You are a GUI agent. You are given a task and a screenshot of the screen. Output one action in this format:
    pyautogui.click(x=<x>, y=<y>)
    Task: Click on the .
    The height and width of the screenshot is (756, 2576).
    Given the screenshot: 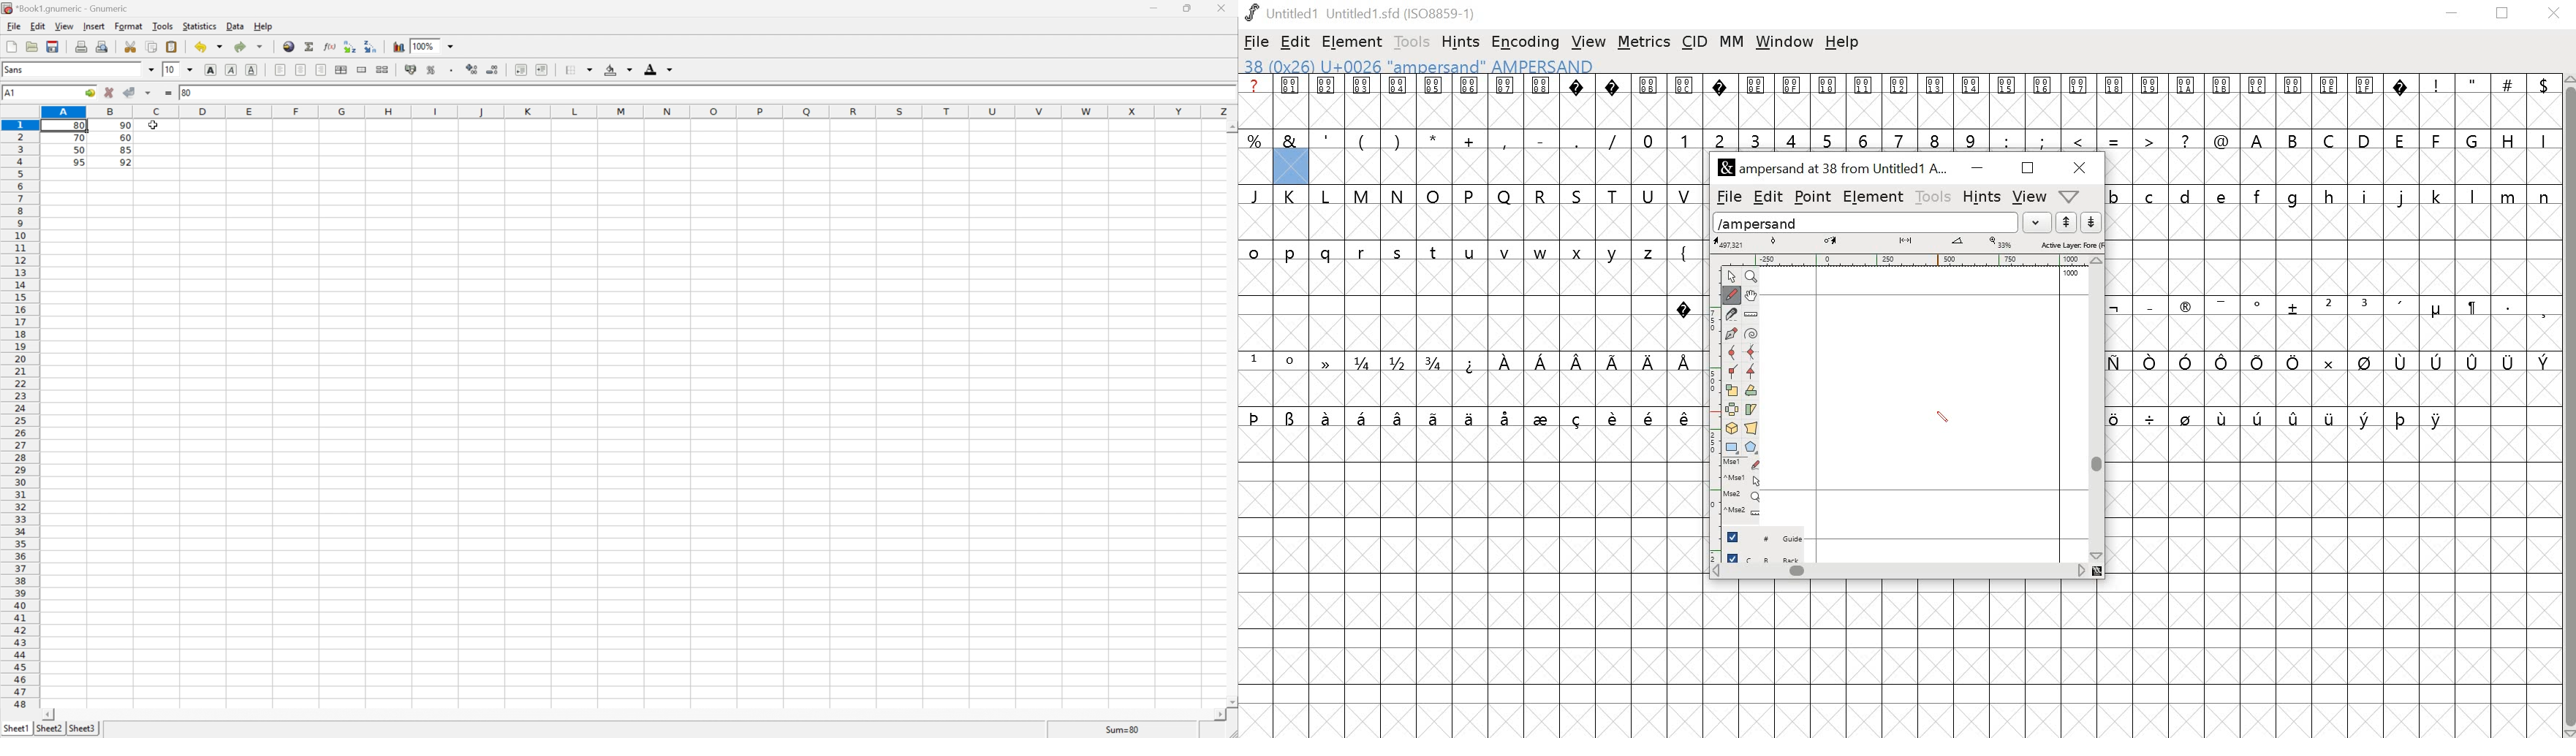 What is the action you would take?
    pyautogui.click(x=2507, y=306)
    